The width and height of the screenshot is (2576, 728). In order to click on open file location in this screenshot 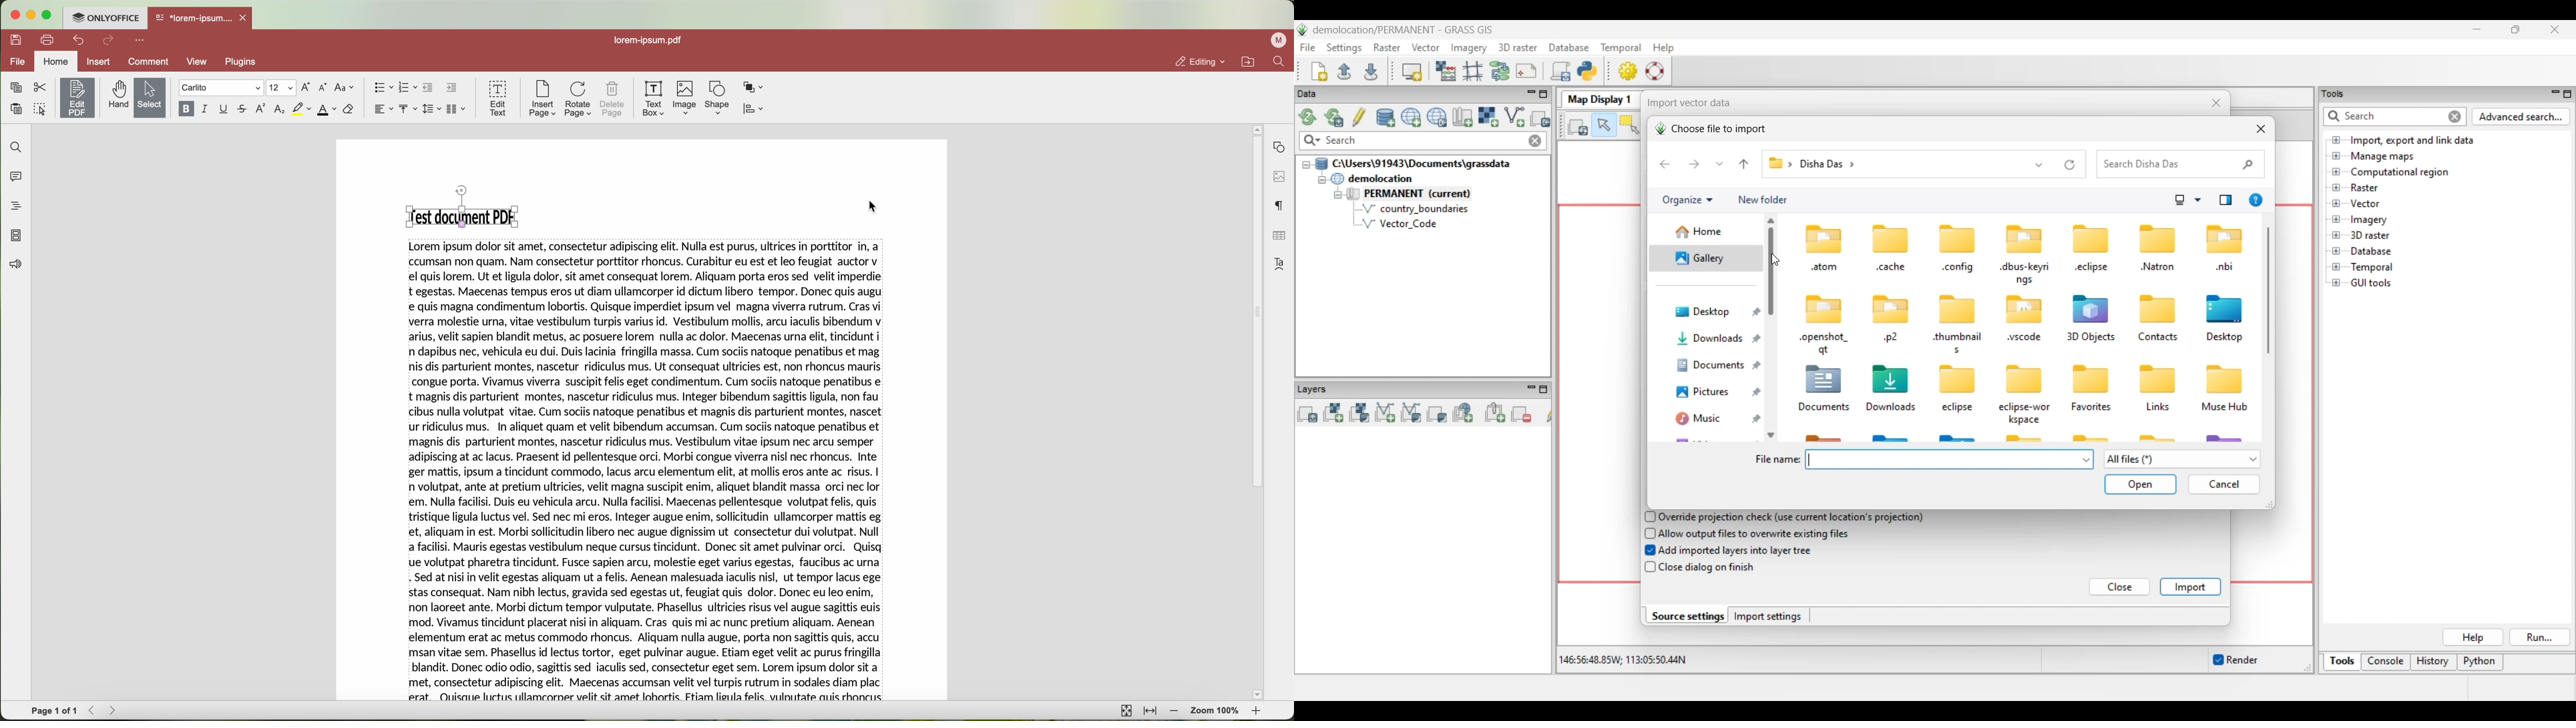, I will do `click(1247, 61)`.